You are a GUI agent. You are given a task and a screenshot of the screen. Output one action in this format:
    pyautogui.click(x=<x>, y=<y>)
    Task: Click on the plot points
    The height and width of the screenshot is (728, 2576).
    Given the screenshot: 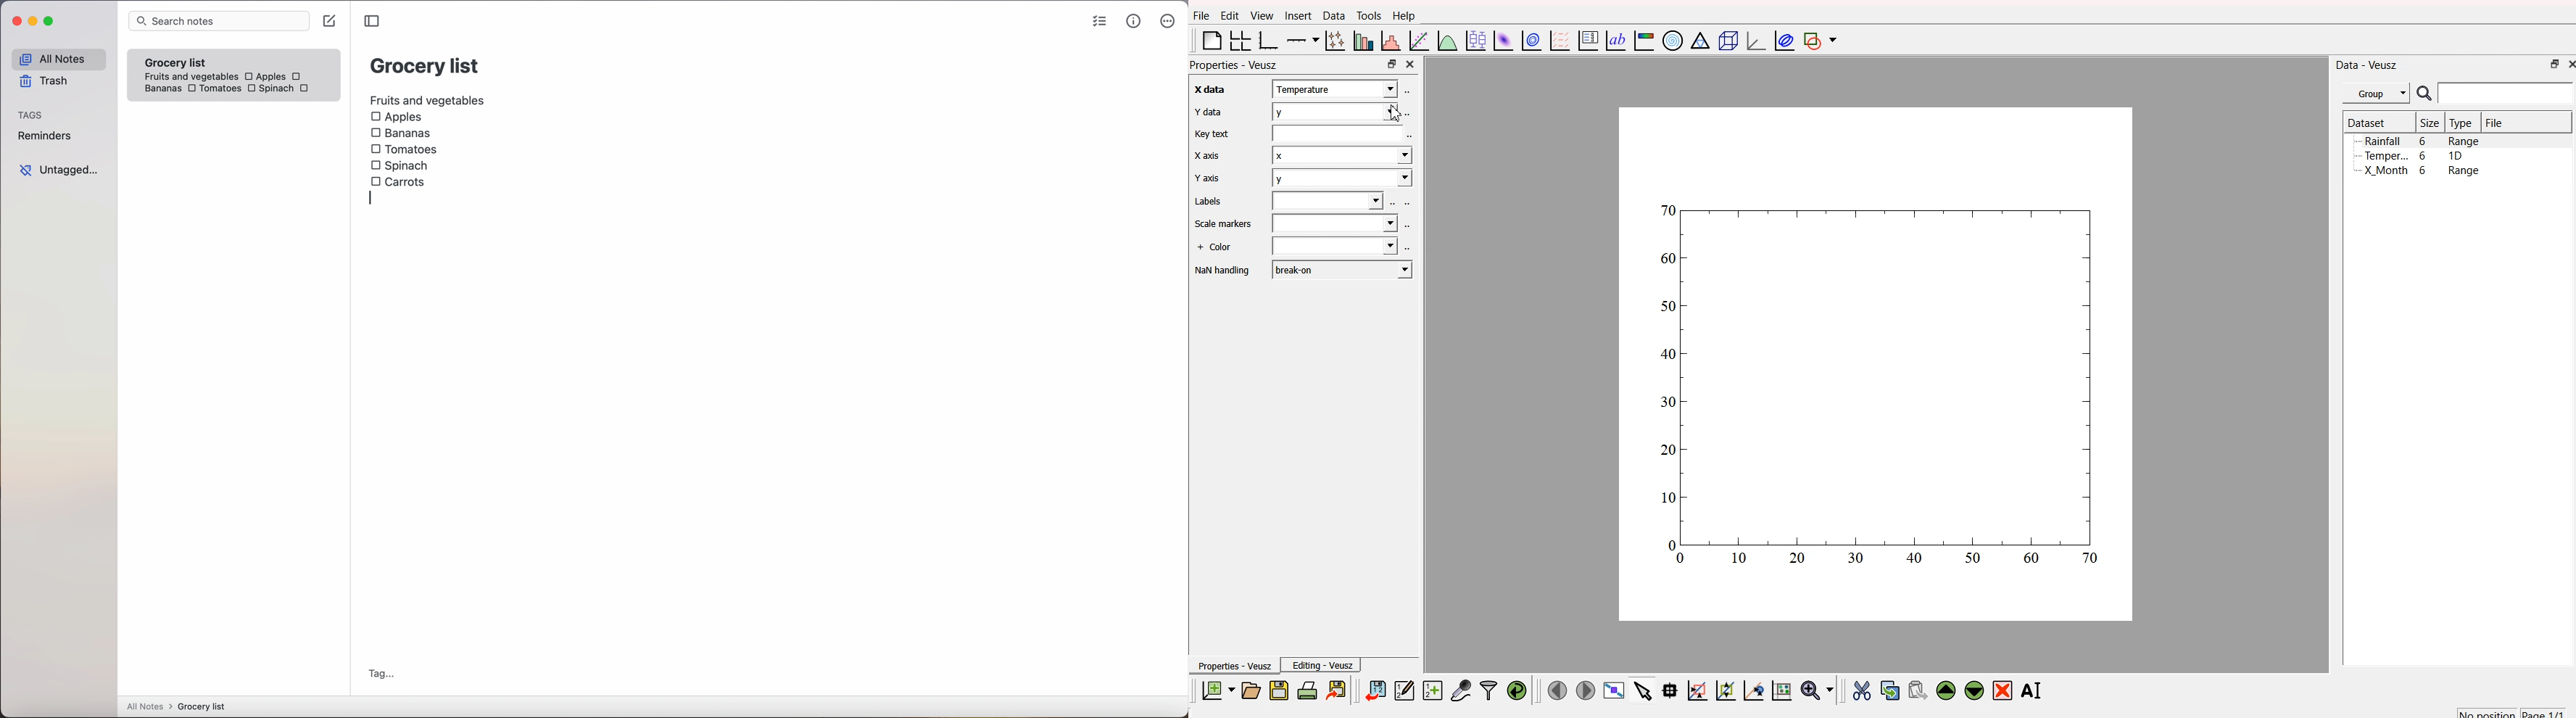 What is the action you would take?
    pyautogui.click(x=1333, y=41)
    